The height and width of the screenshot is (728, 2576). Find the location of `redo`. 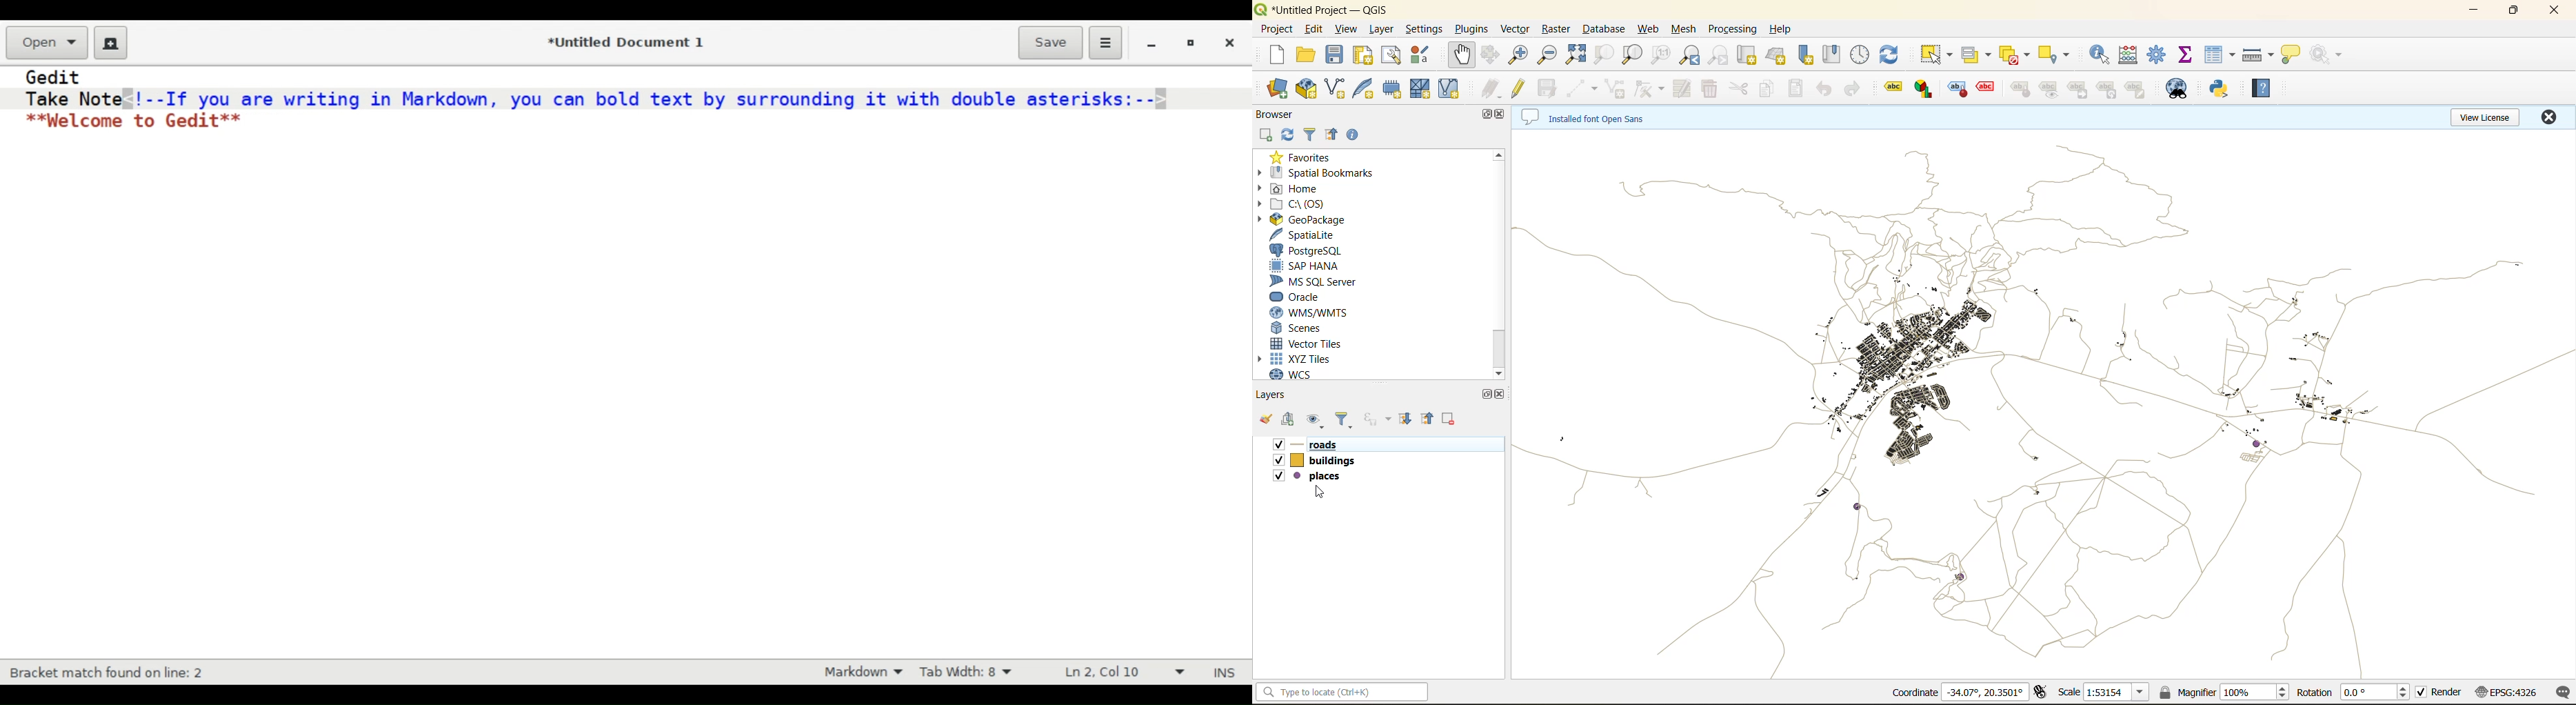

redo is located at coordinates (1855, 90).